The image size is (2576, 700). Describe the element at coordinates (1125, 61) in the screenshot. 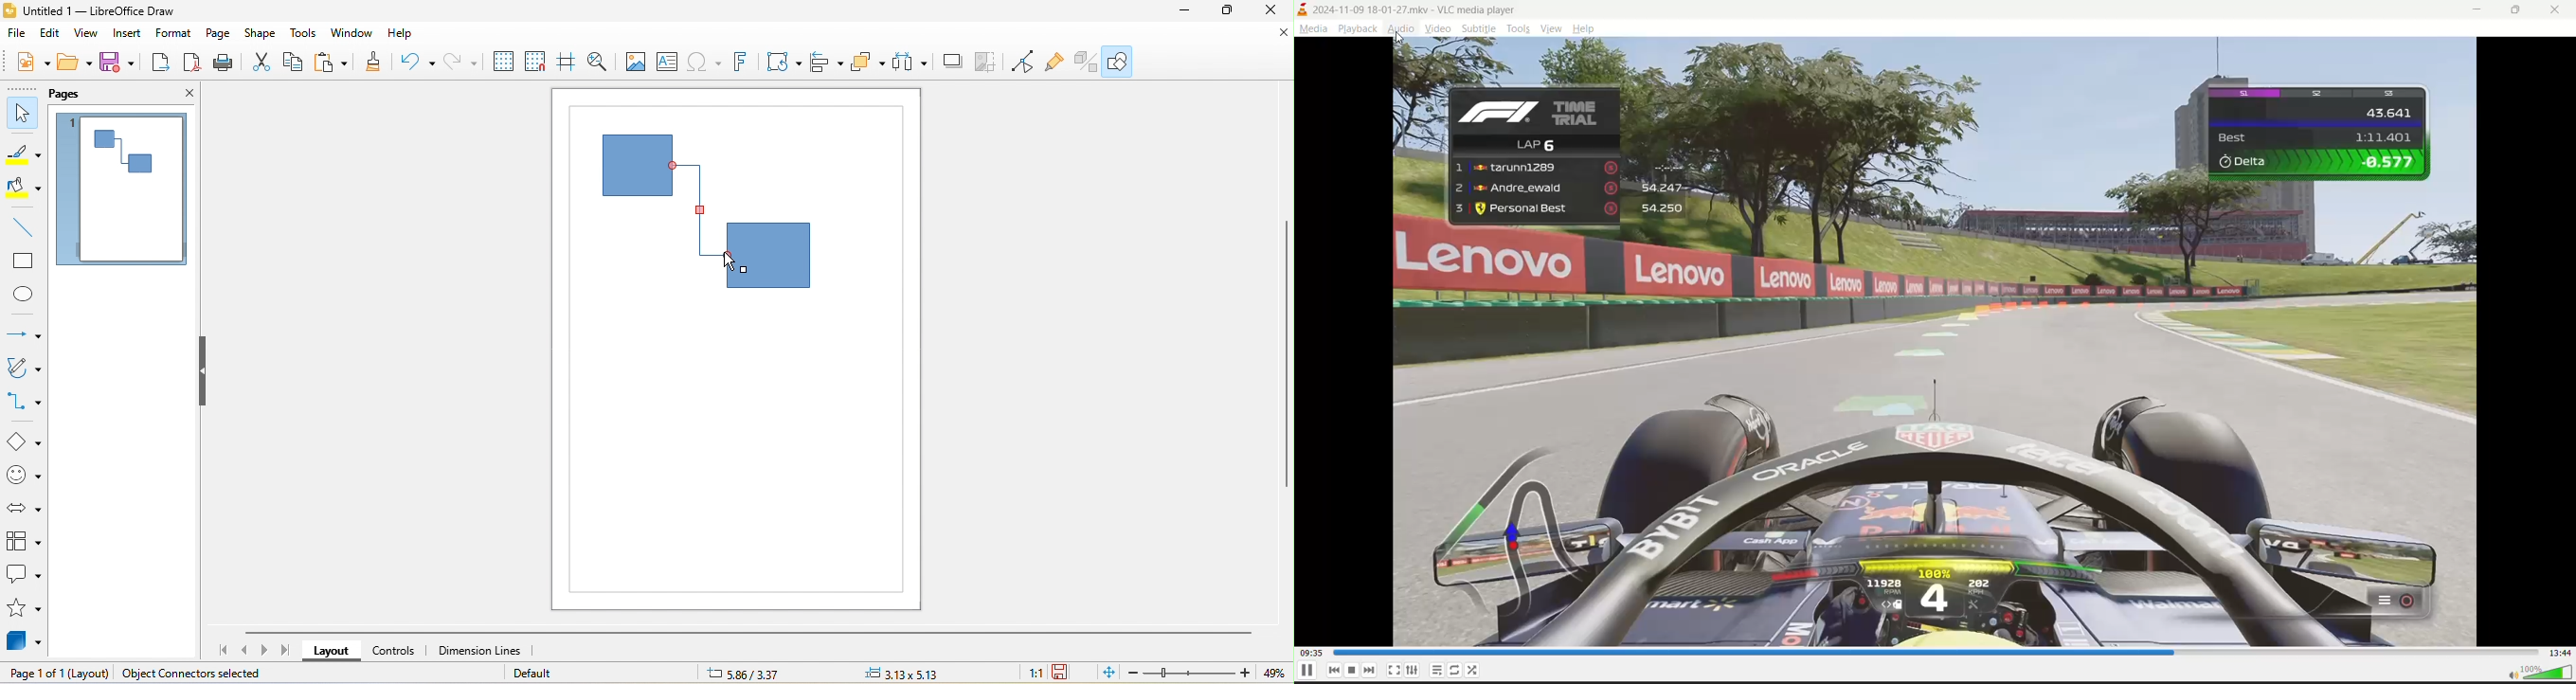

I see `show draw function` at that location.